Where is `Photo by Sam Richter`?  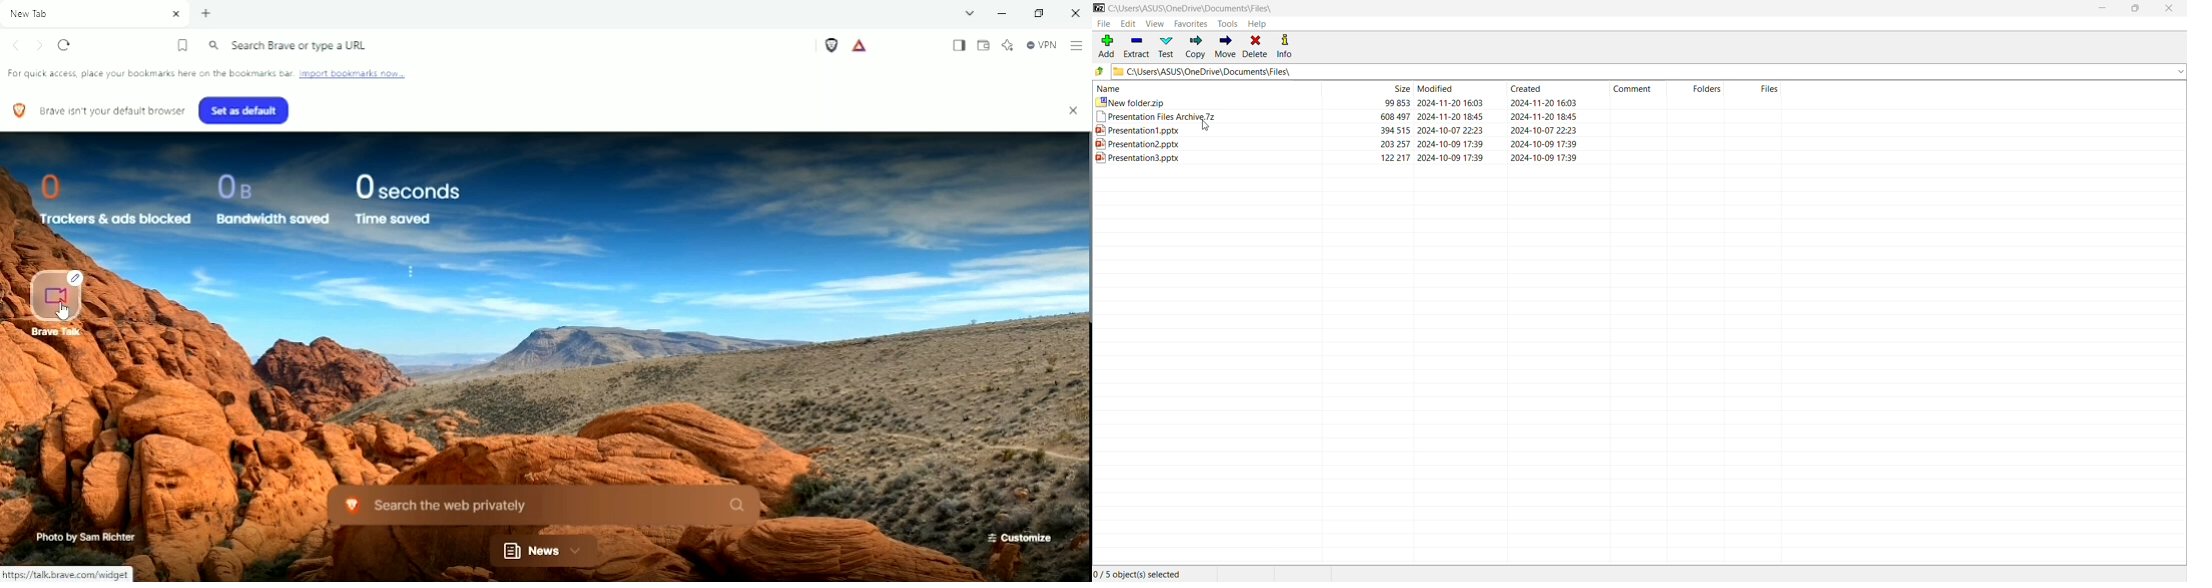
Photo by Sam Richter is located at coordinates (85, 537).